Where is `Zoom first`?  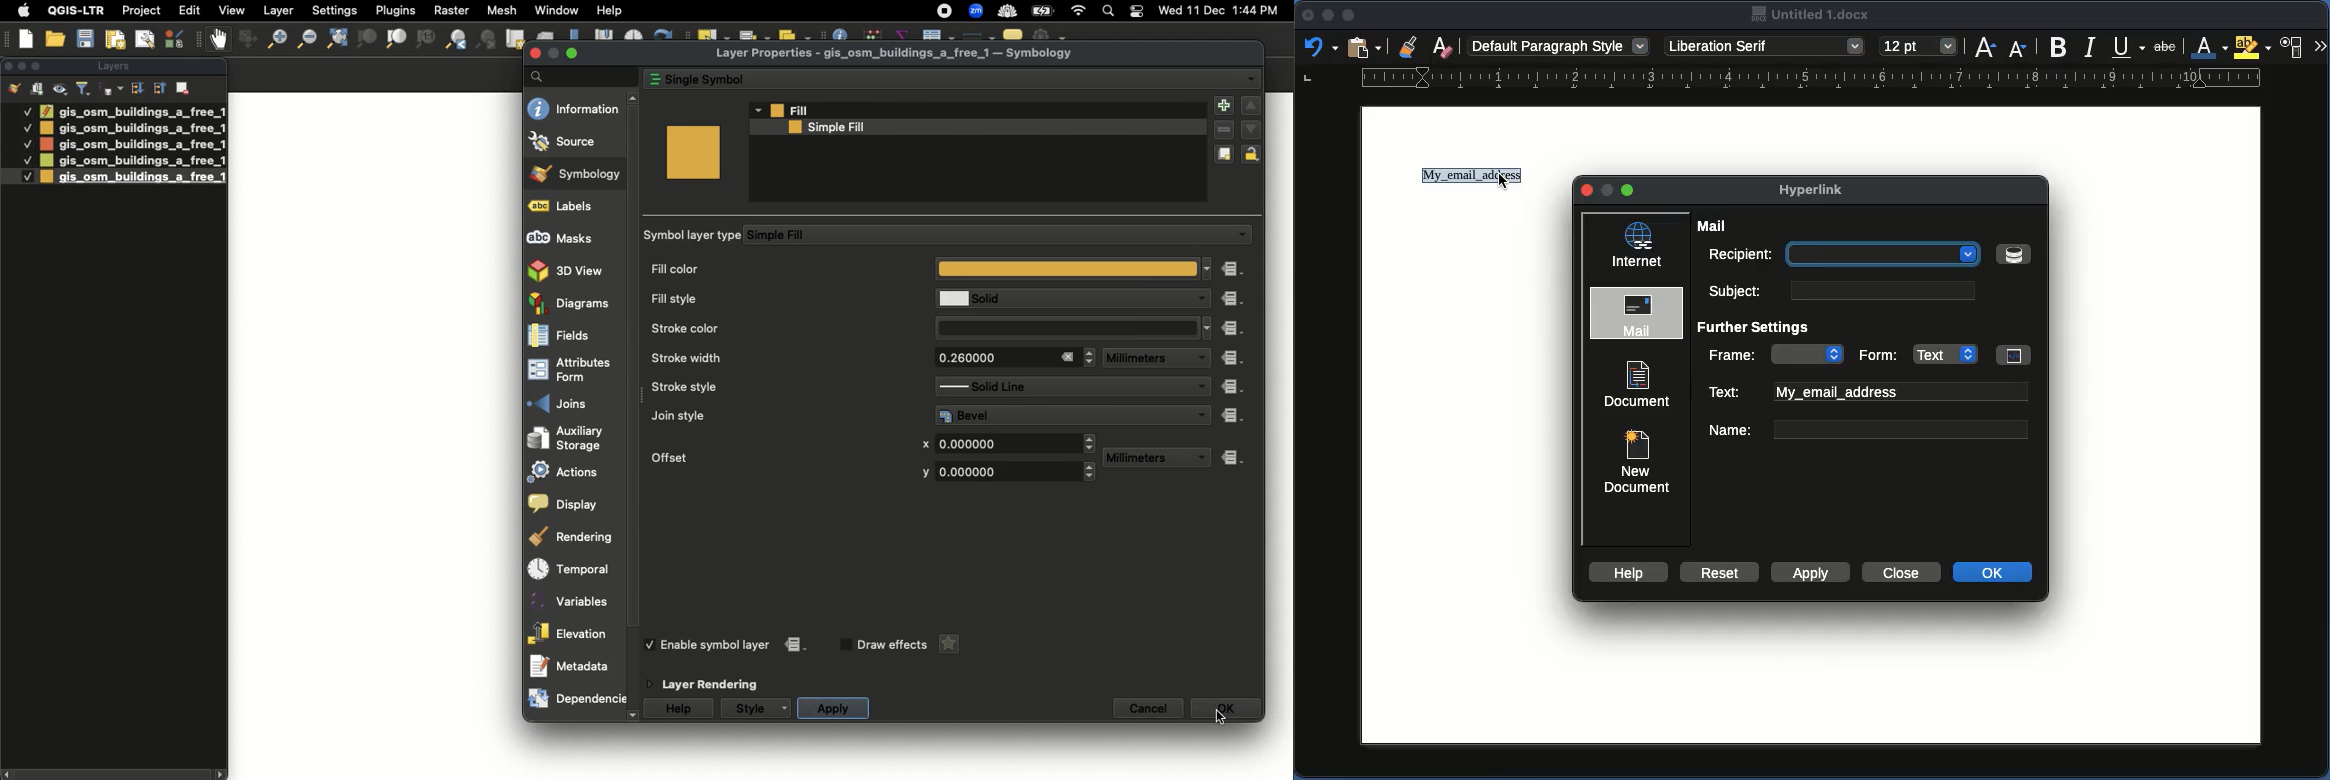
Zoom first is located at coordinates (487, 40).